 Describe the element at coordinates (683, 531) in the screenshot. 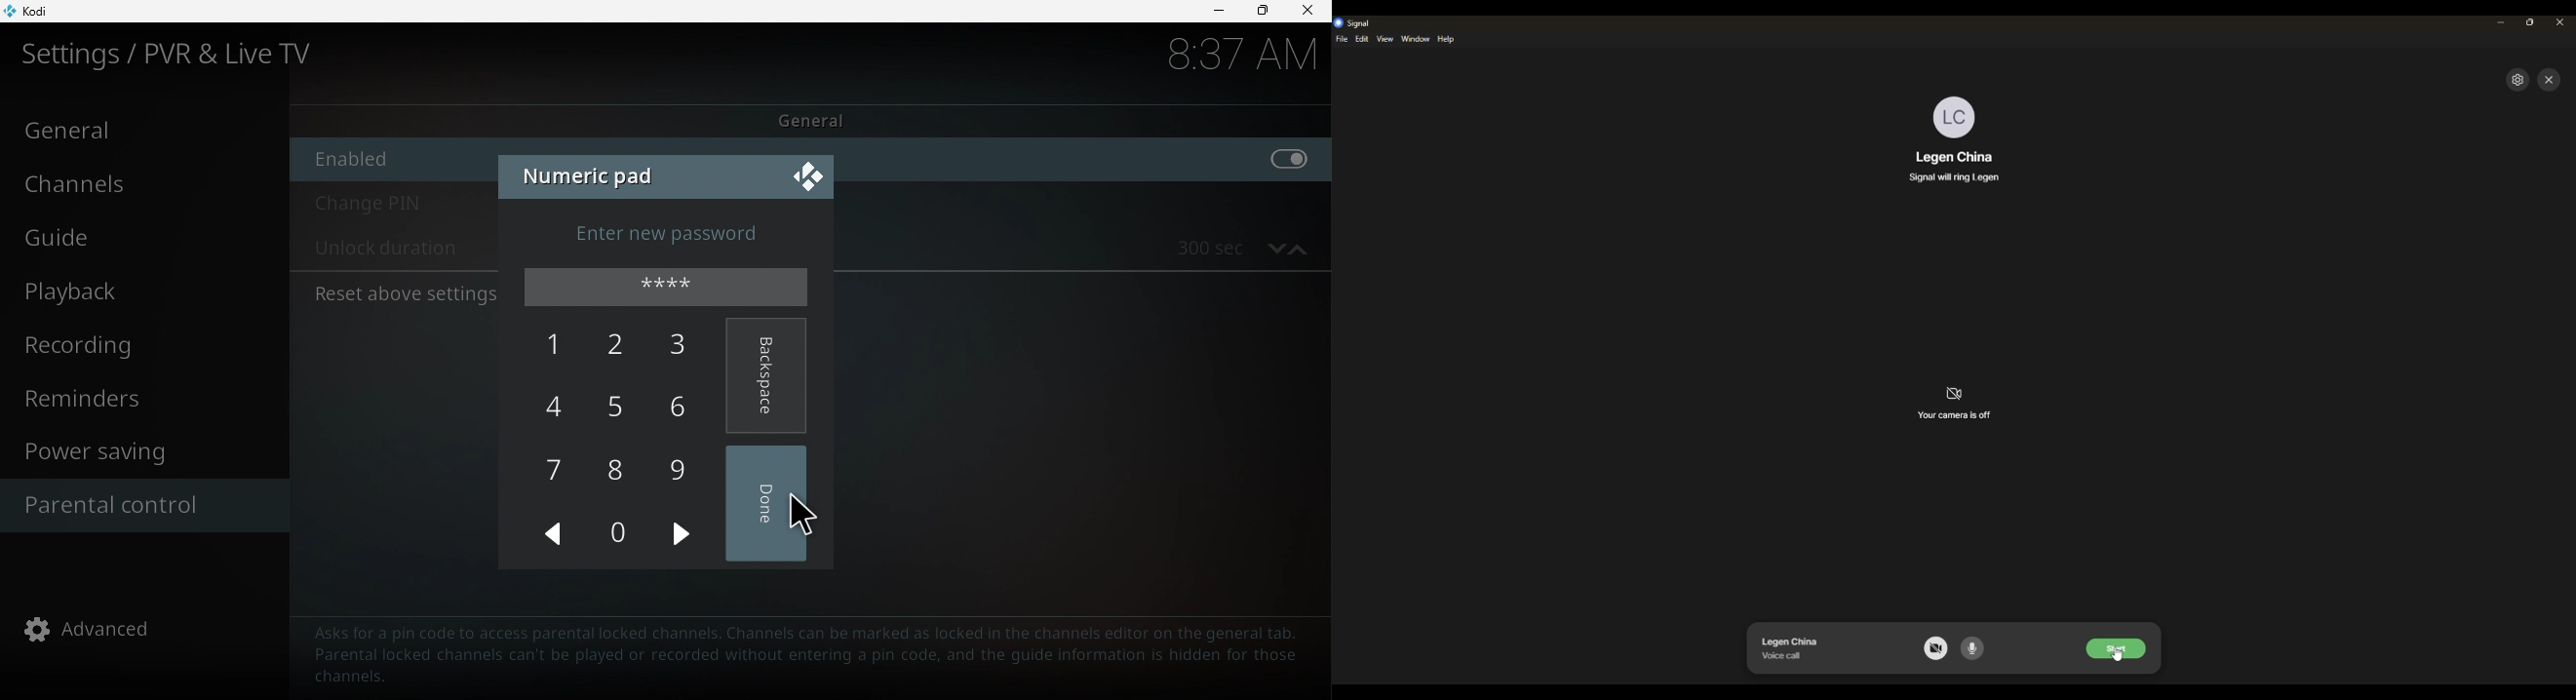

I see `next` at that location.